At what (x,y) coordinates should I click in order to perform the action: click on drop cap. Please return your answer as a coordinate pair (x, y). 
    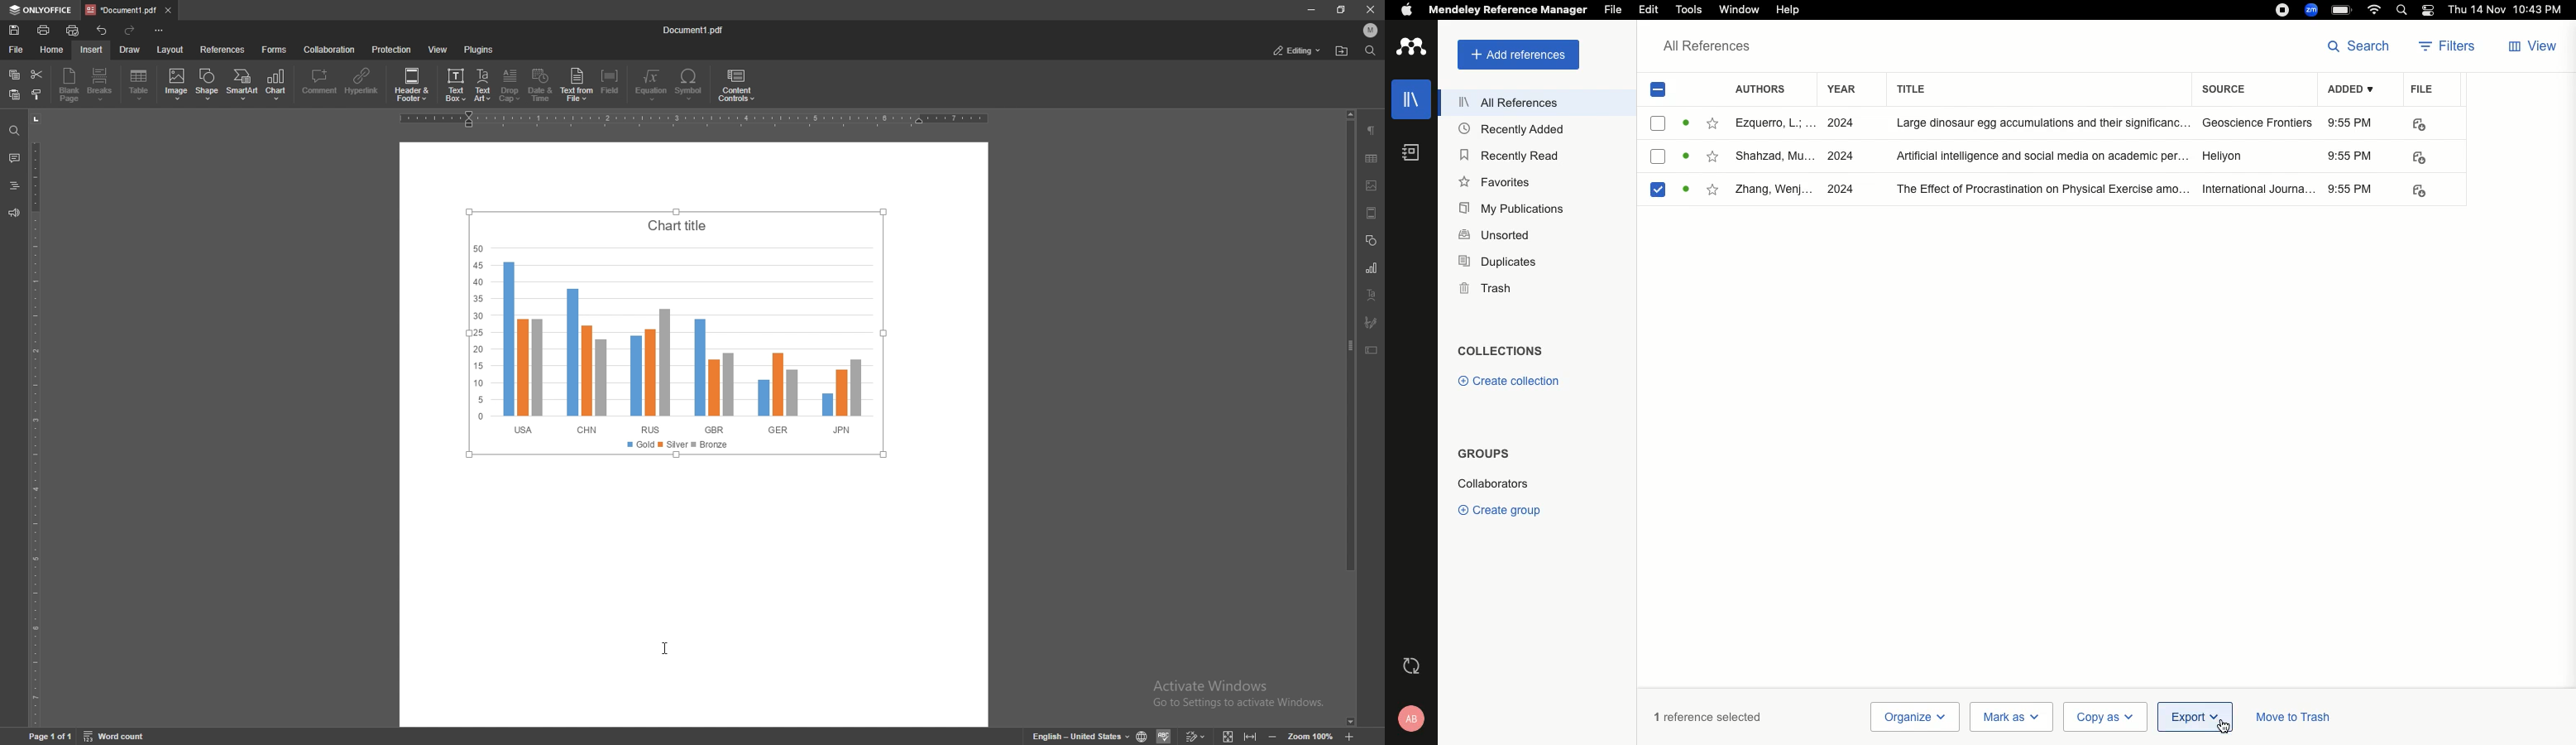
    Looking at the image, I should click on (510, 87).